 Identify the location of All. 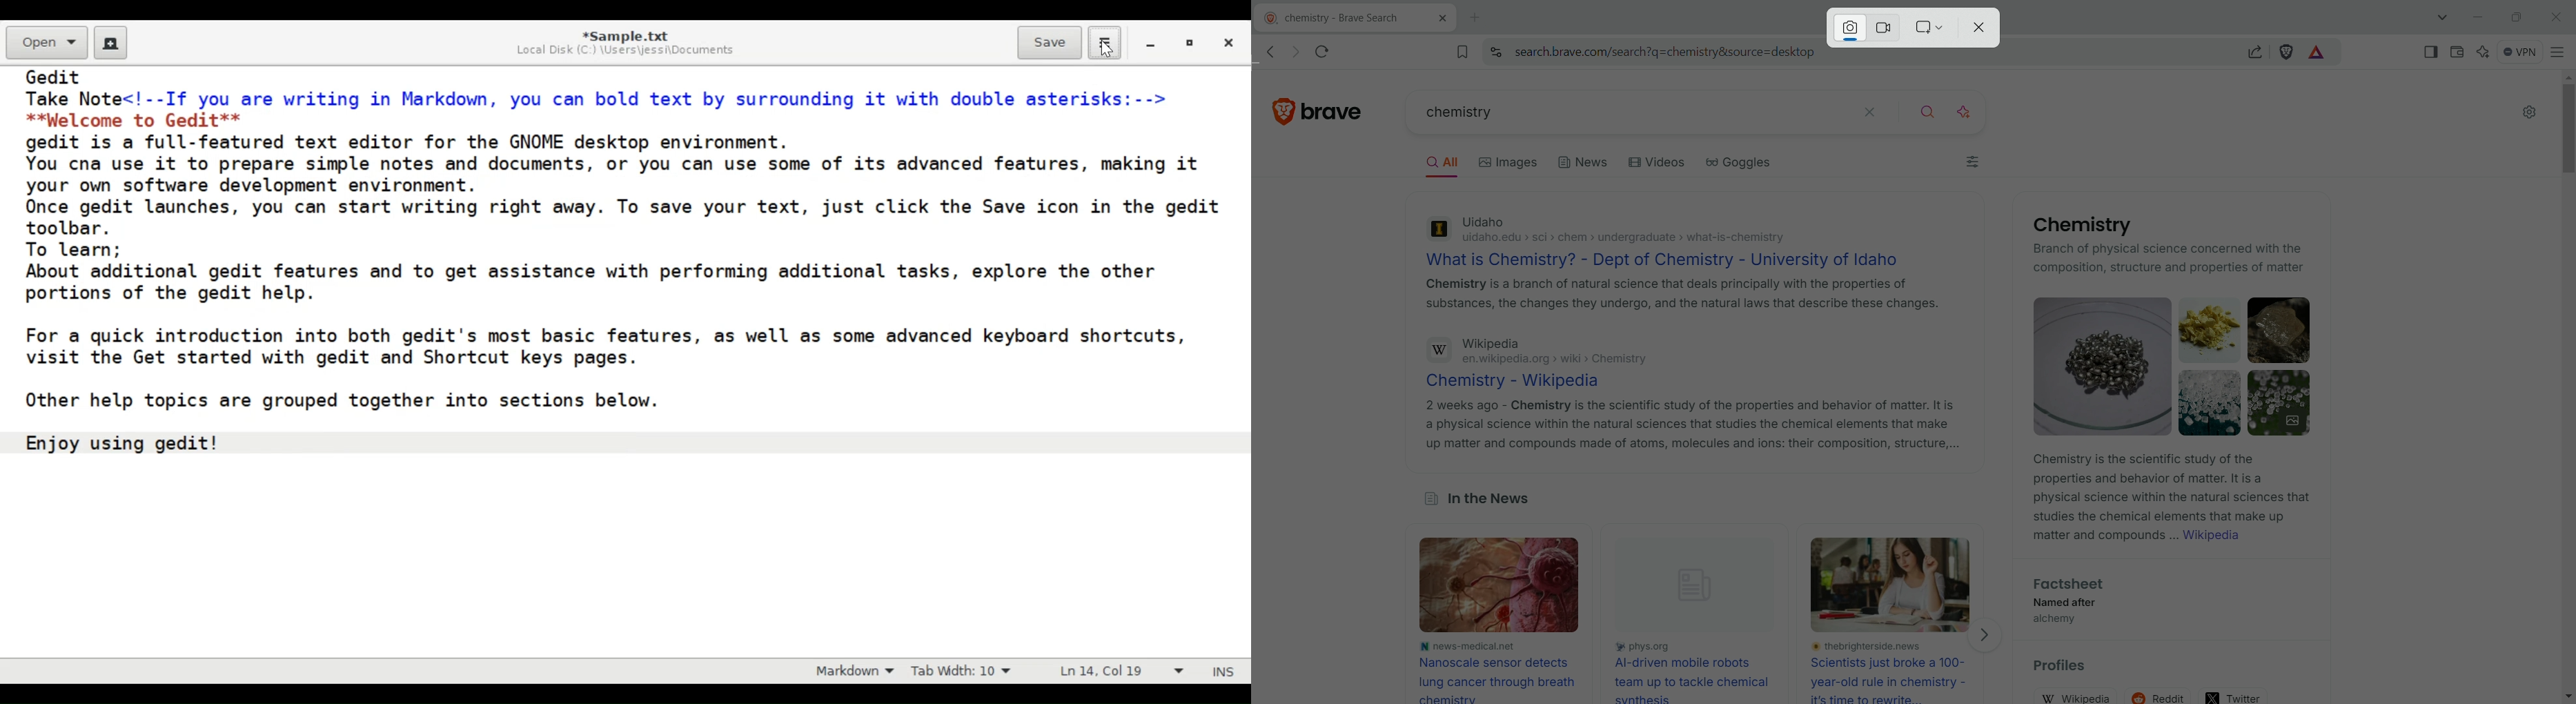
(1447, 164).